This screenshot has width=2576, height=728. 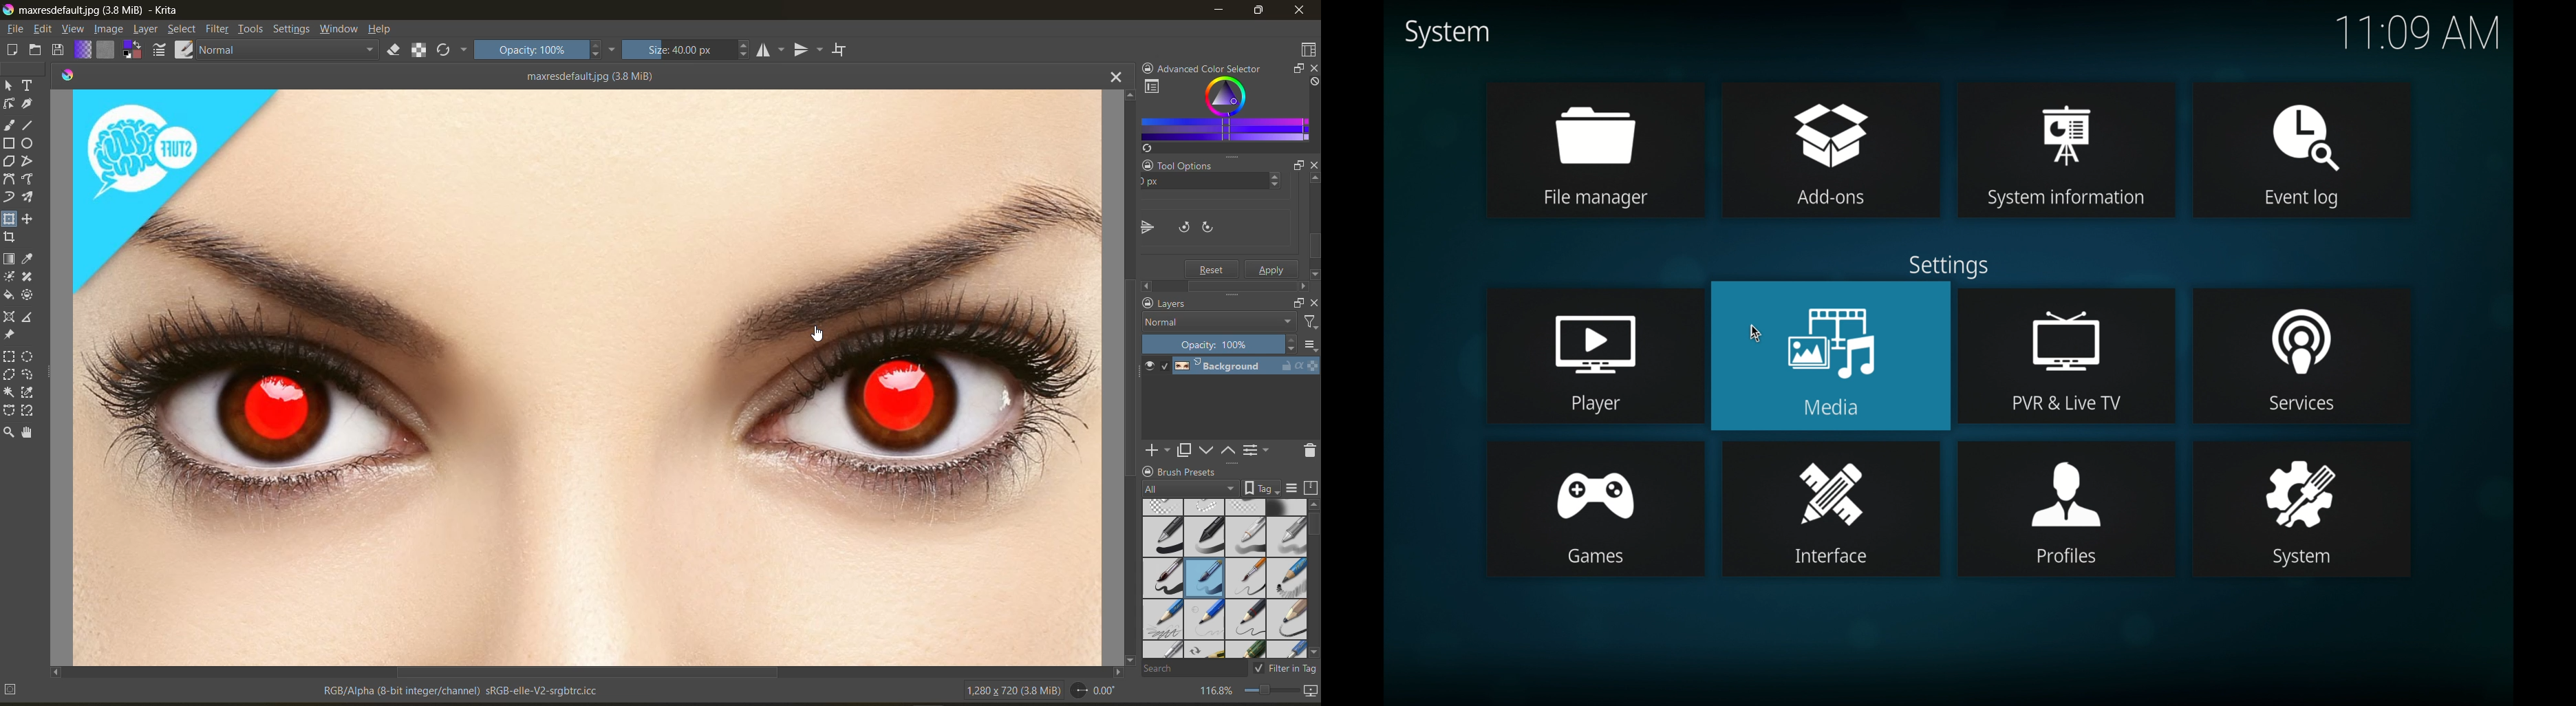 What do you see at coordinates (8, 317) in the screenshot?
I see `tool` at bounding box center [8, 317].